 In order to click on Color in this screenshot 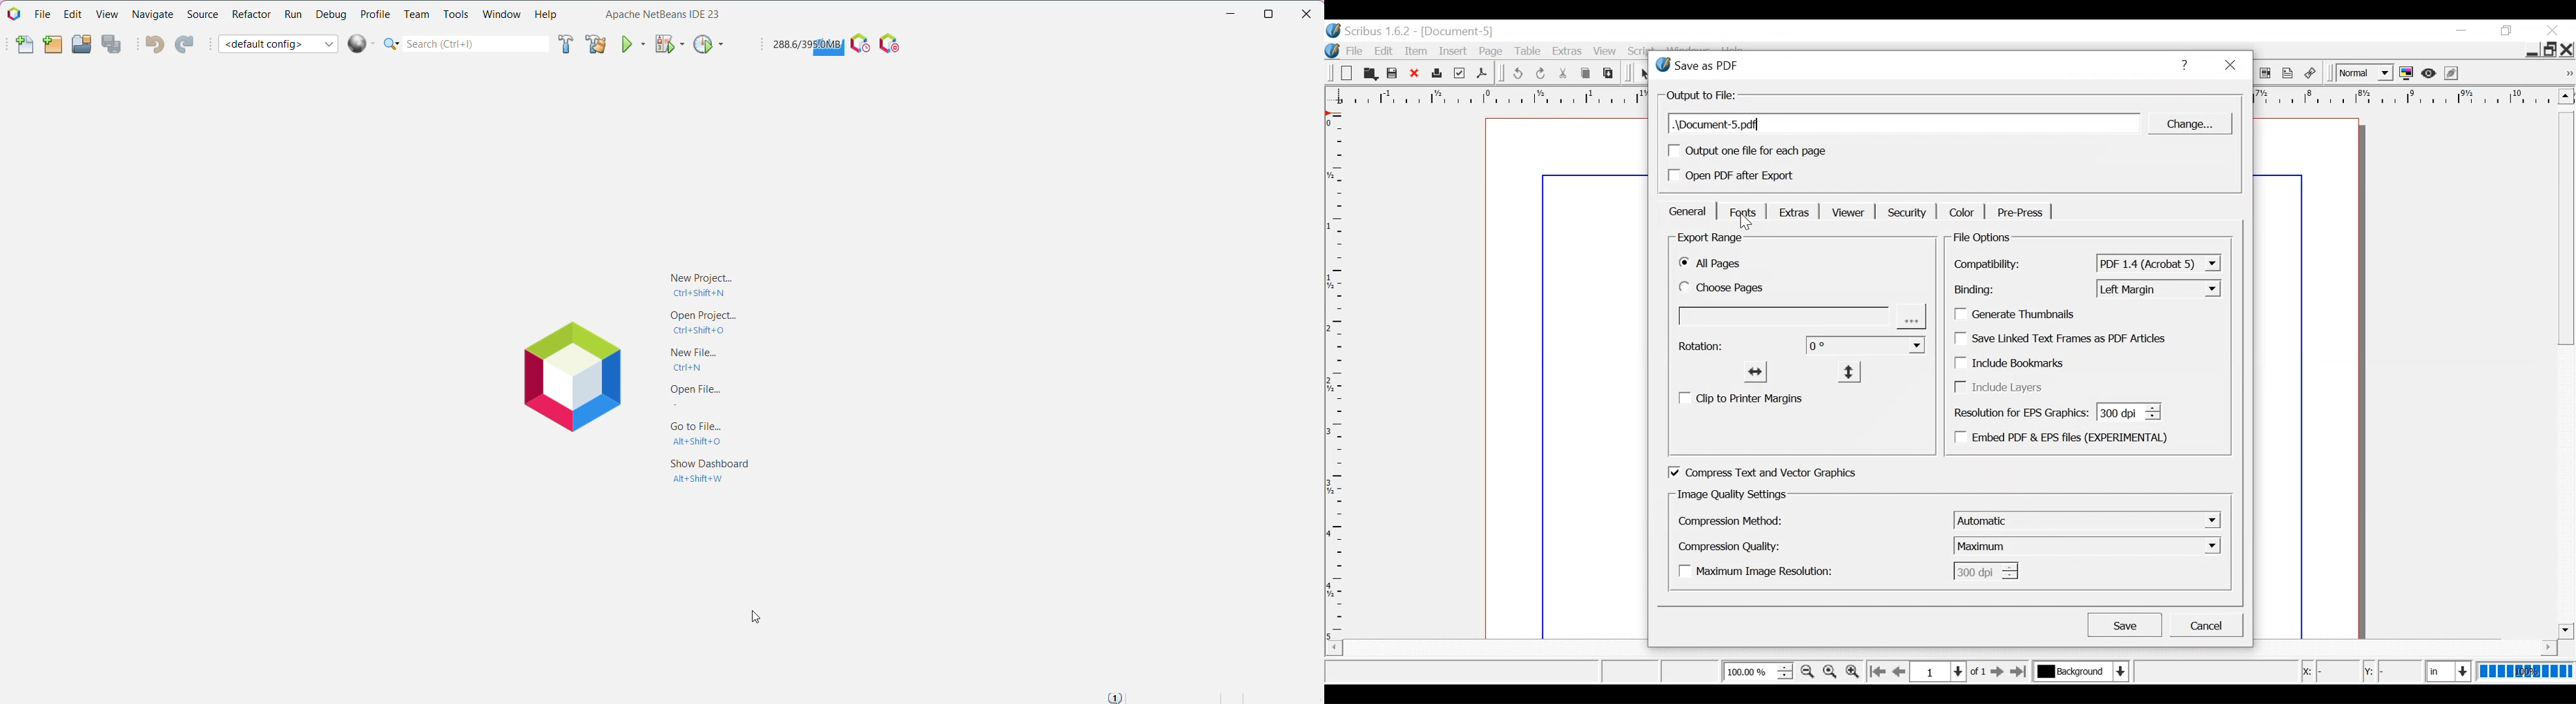, I will do `click(1960, 211)`.